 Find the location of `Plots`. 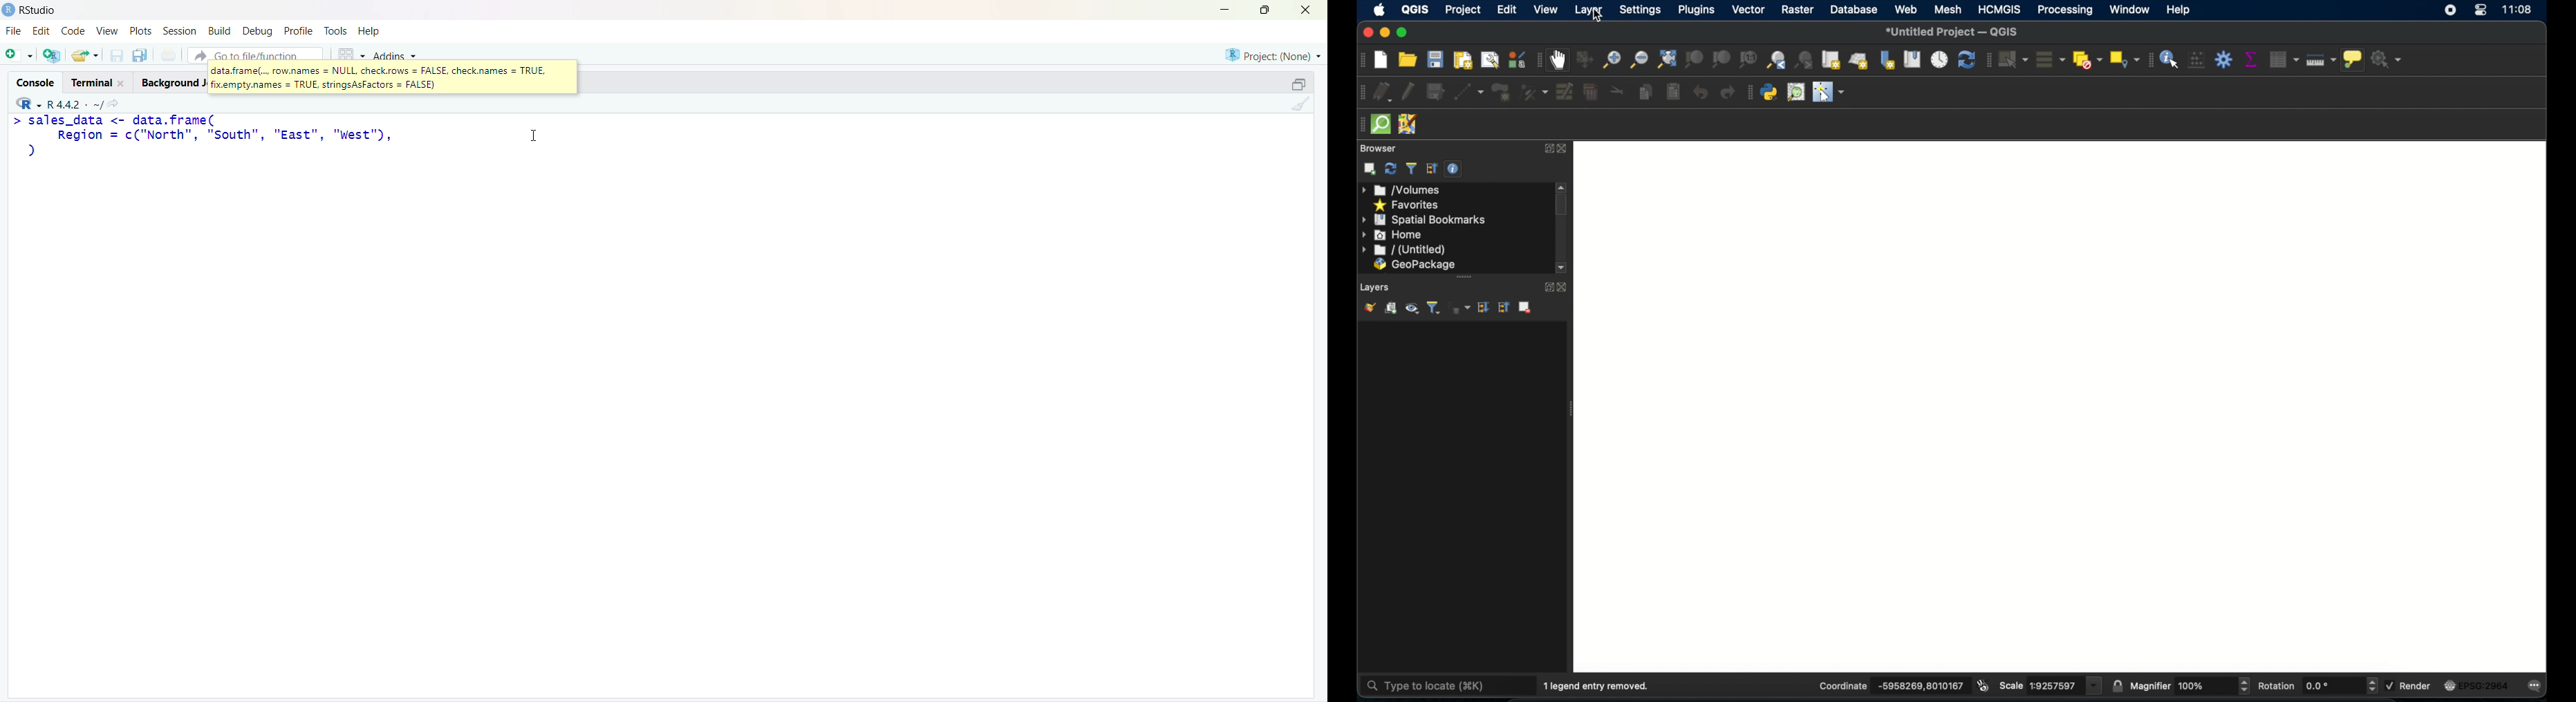

Plots is located at coordinates (140, 29).